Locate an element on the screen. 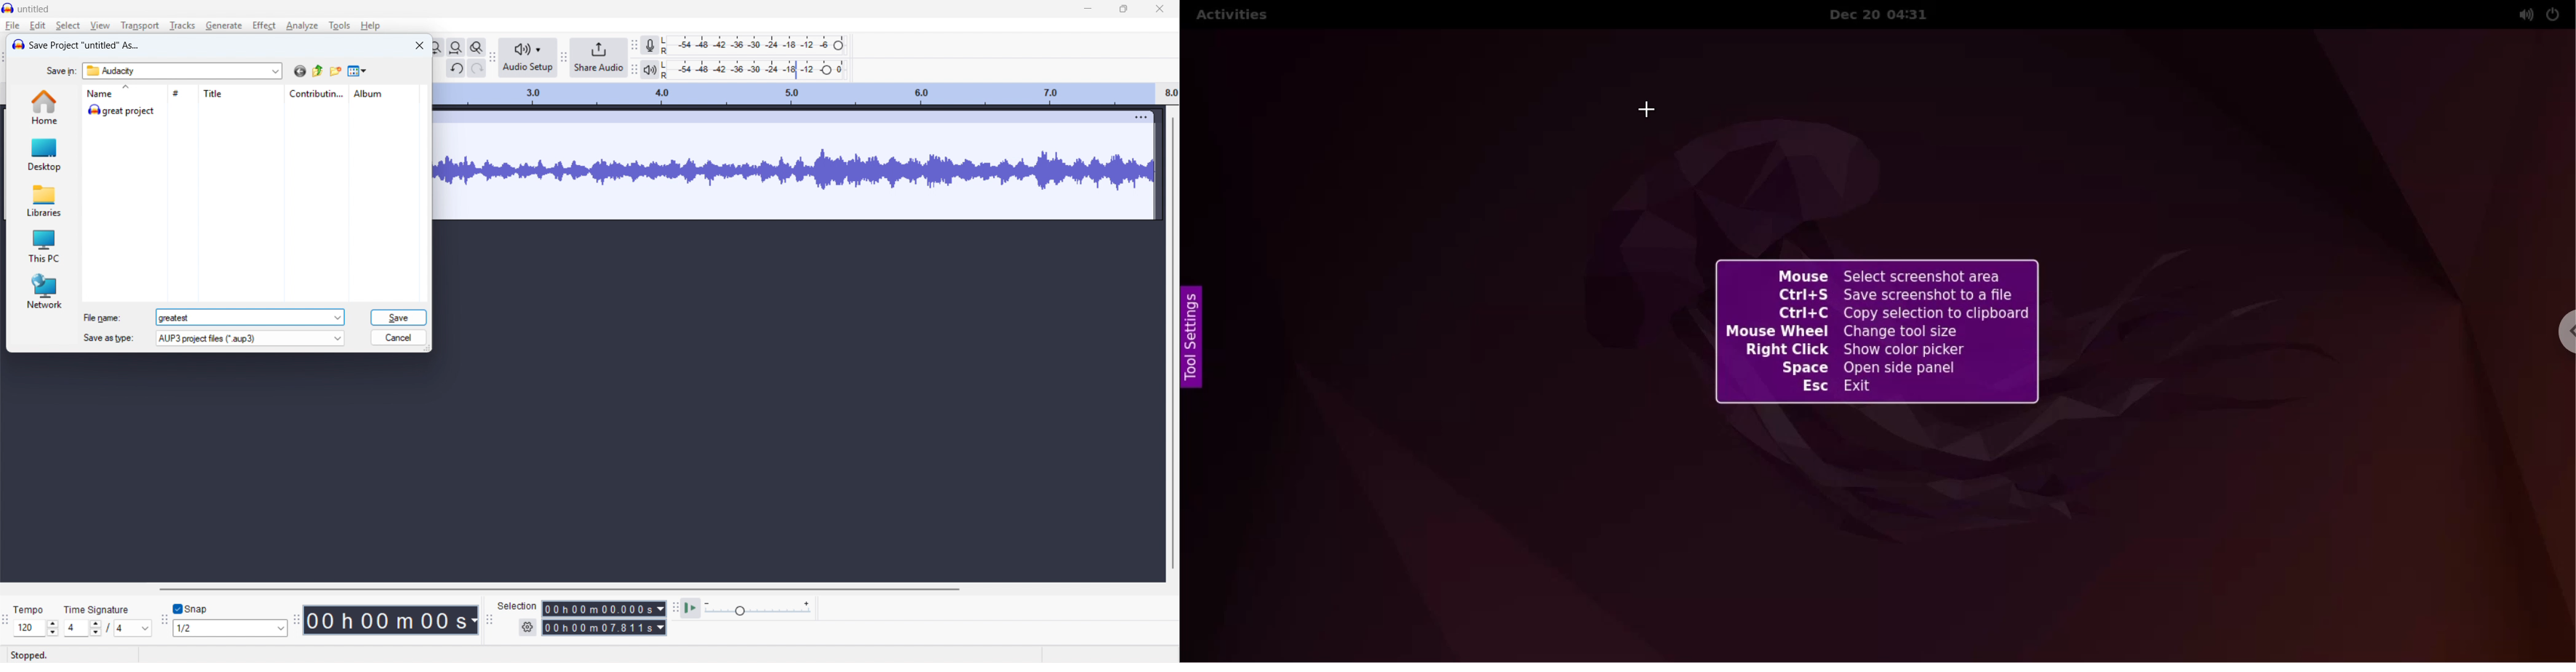 This screenshot has height=672, width=2576. timestamp is located at coordinates (392, 620).